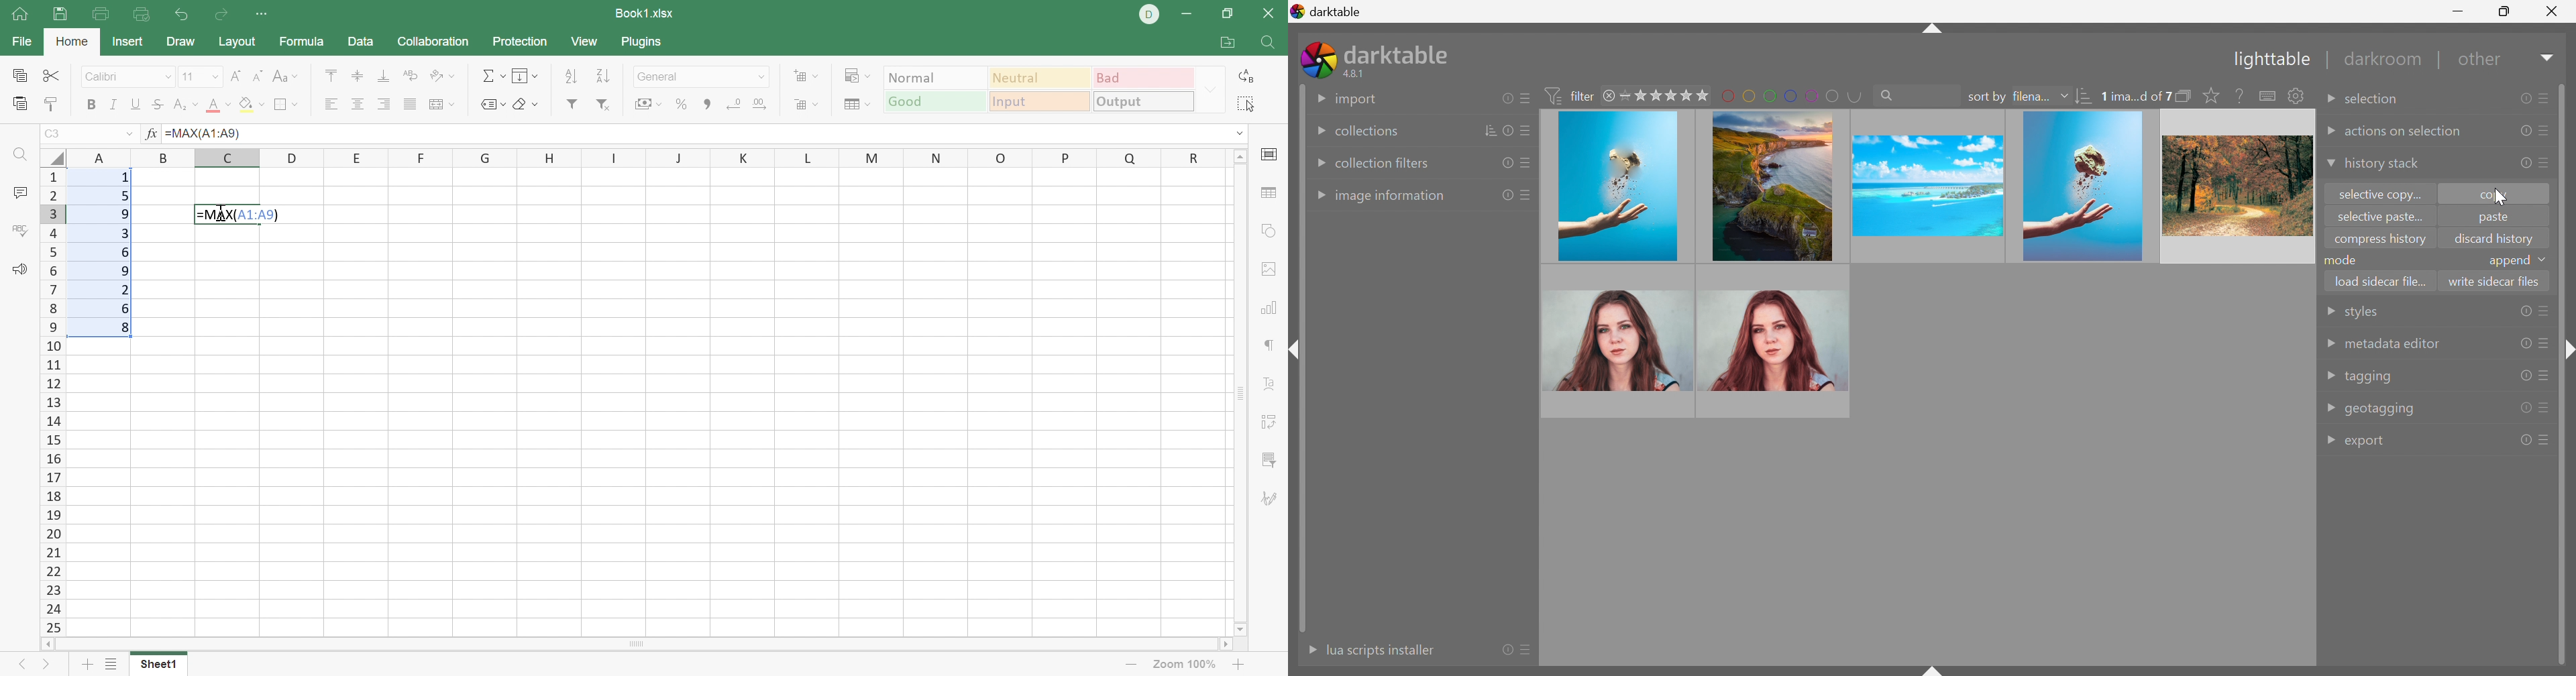 The image size is (2576, 700). I want to click on compress history, so click(2380, 241).